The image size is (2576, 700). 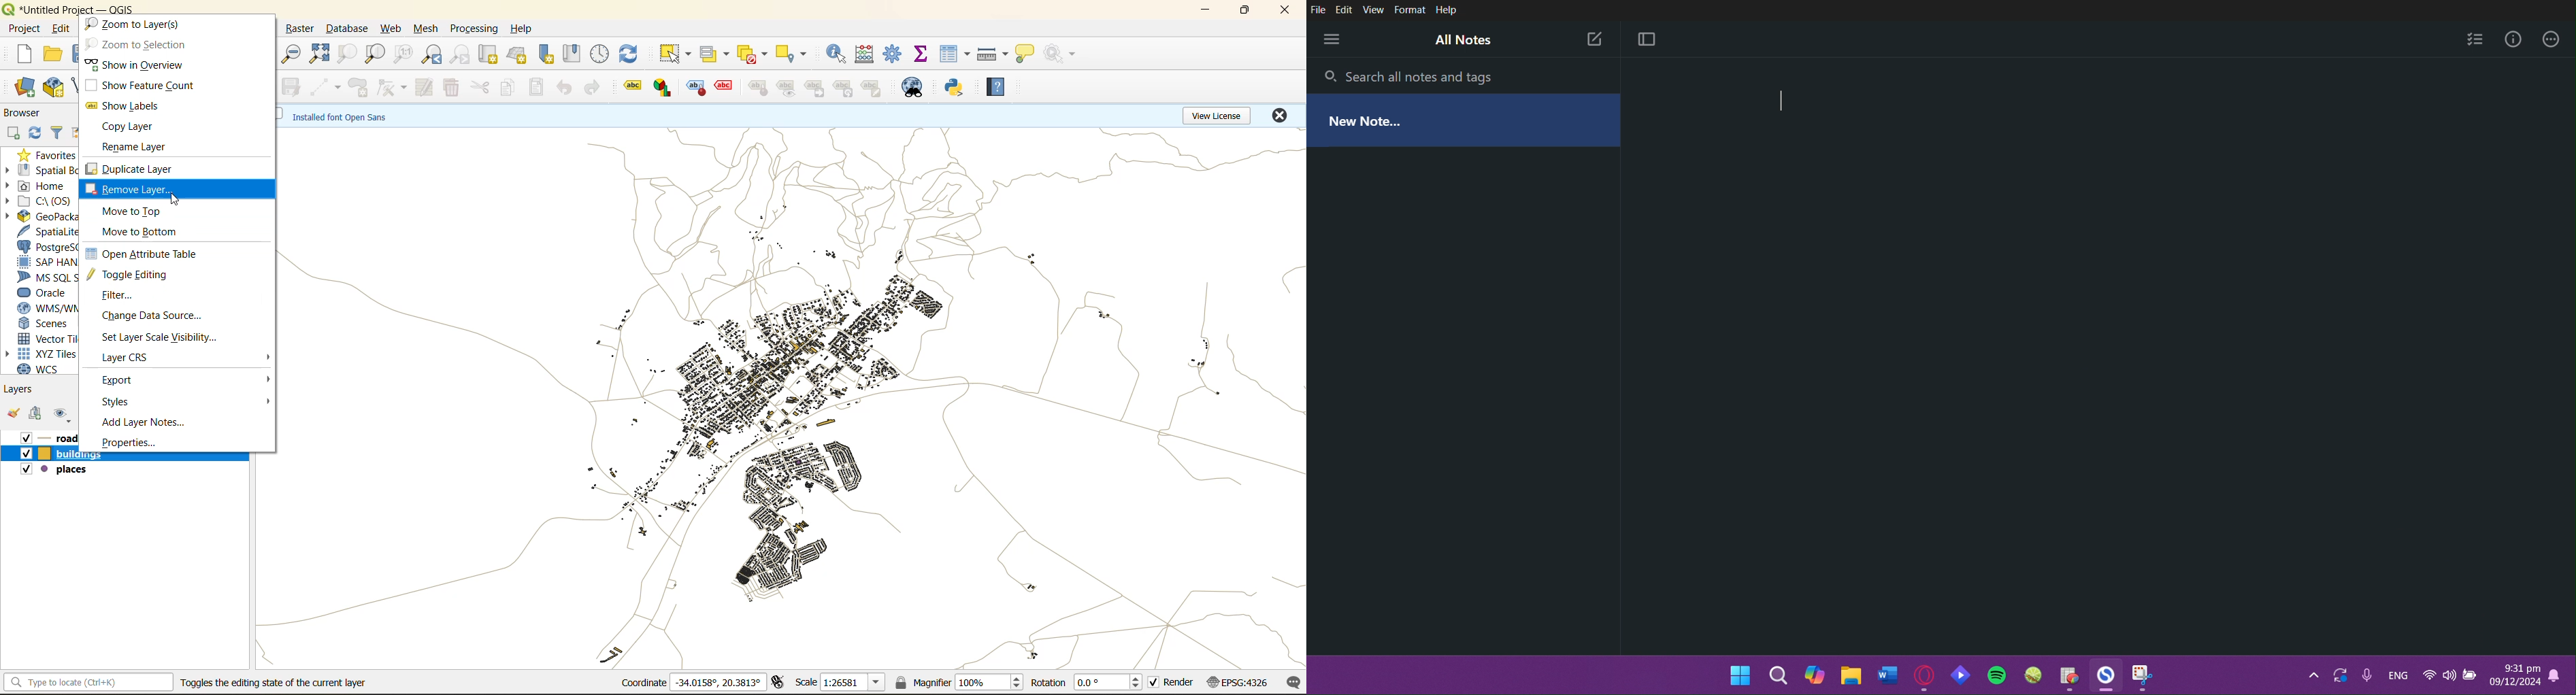 I want to click on speakers, so click(x=2449, y=676).